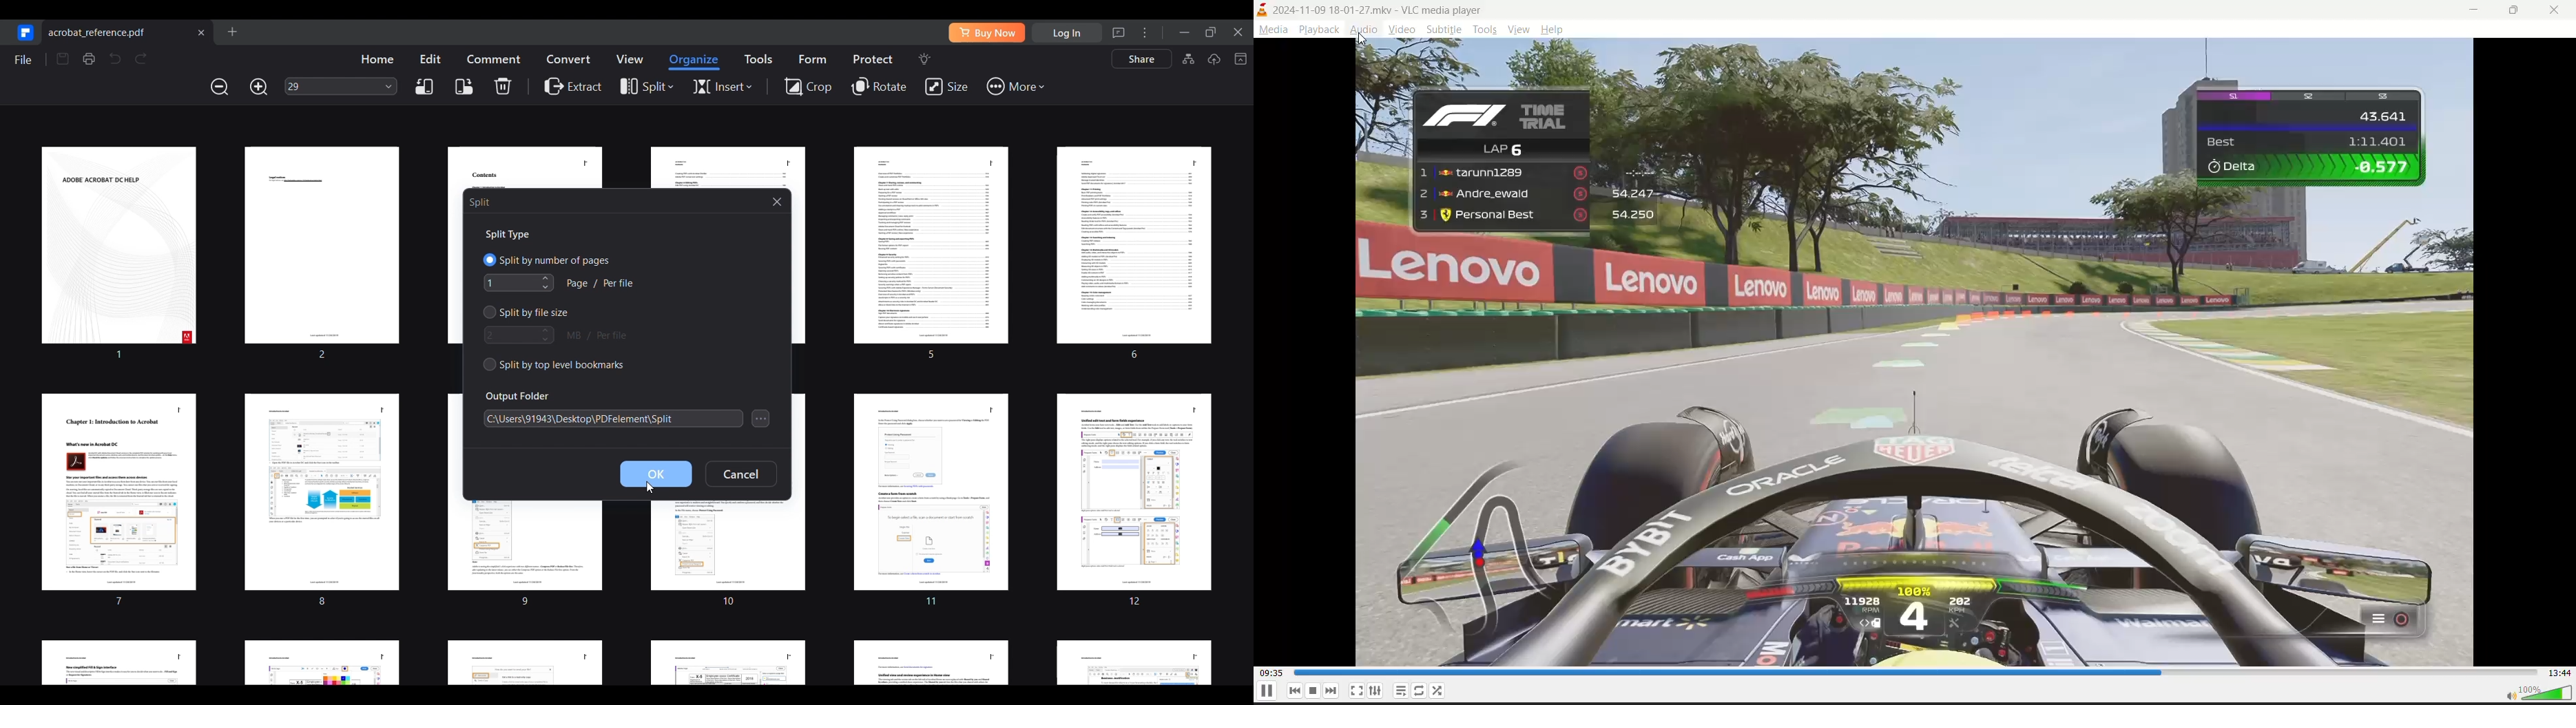 The image size is (2576, 728). What do you see at coordinates (1521, 31) in the screenshot?
I see `view` at bounding box center [1521, 31].